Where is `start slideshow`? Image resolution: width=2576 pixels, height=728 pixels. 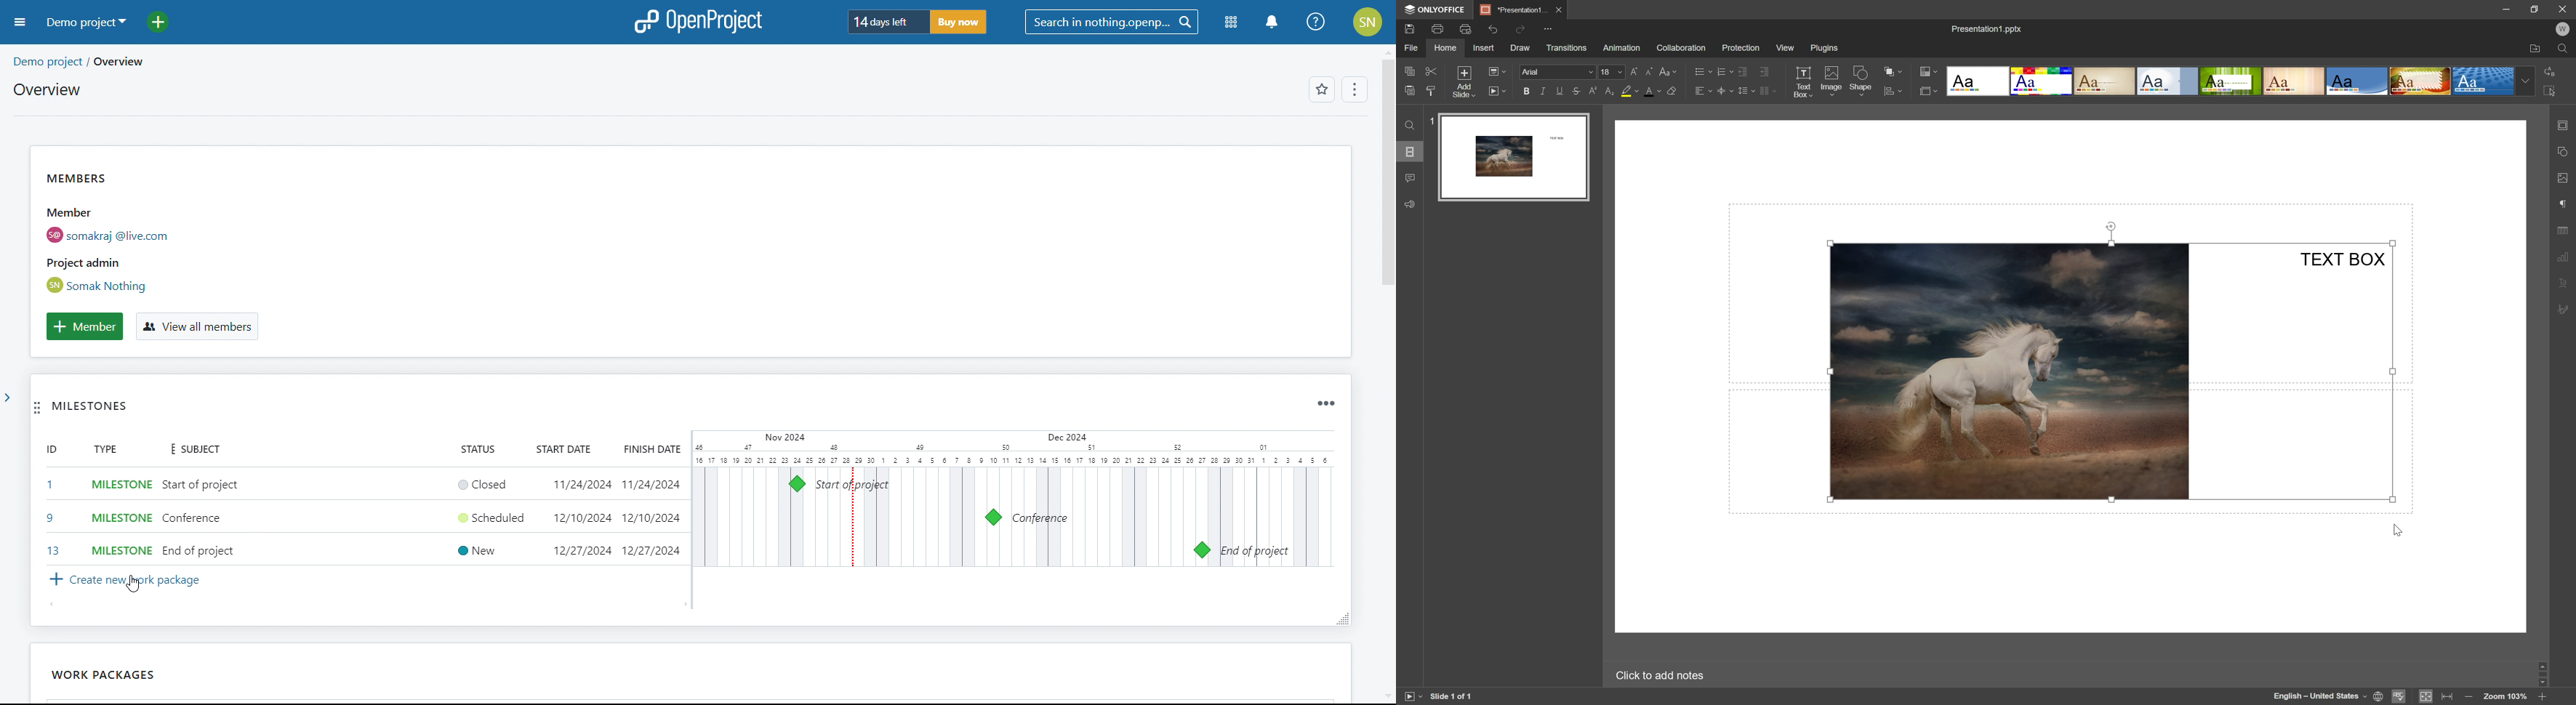 start slideshow is located at coordinates (1410, 696).